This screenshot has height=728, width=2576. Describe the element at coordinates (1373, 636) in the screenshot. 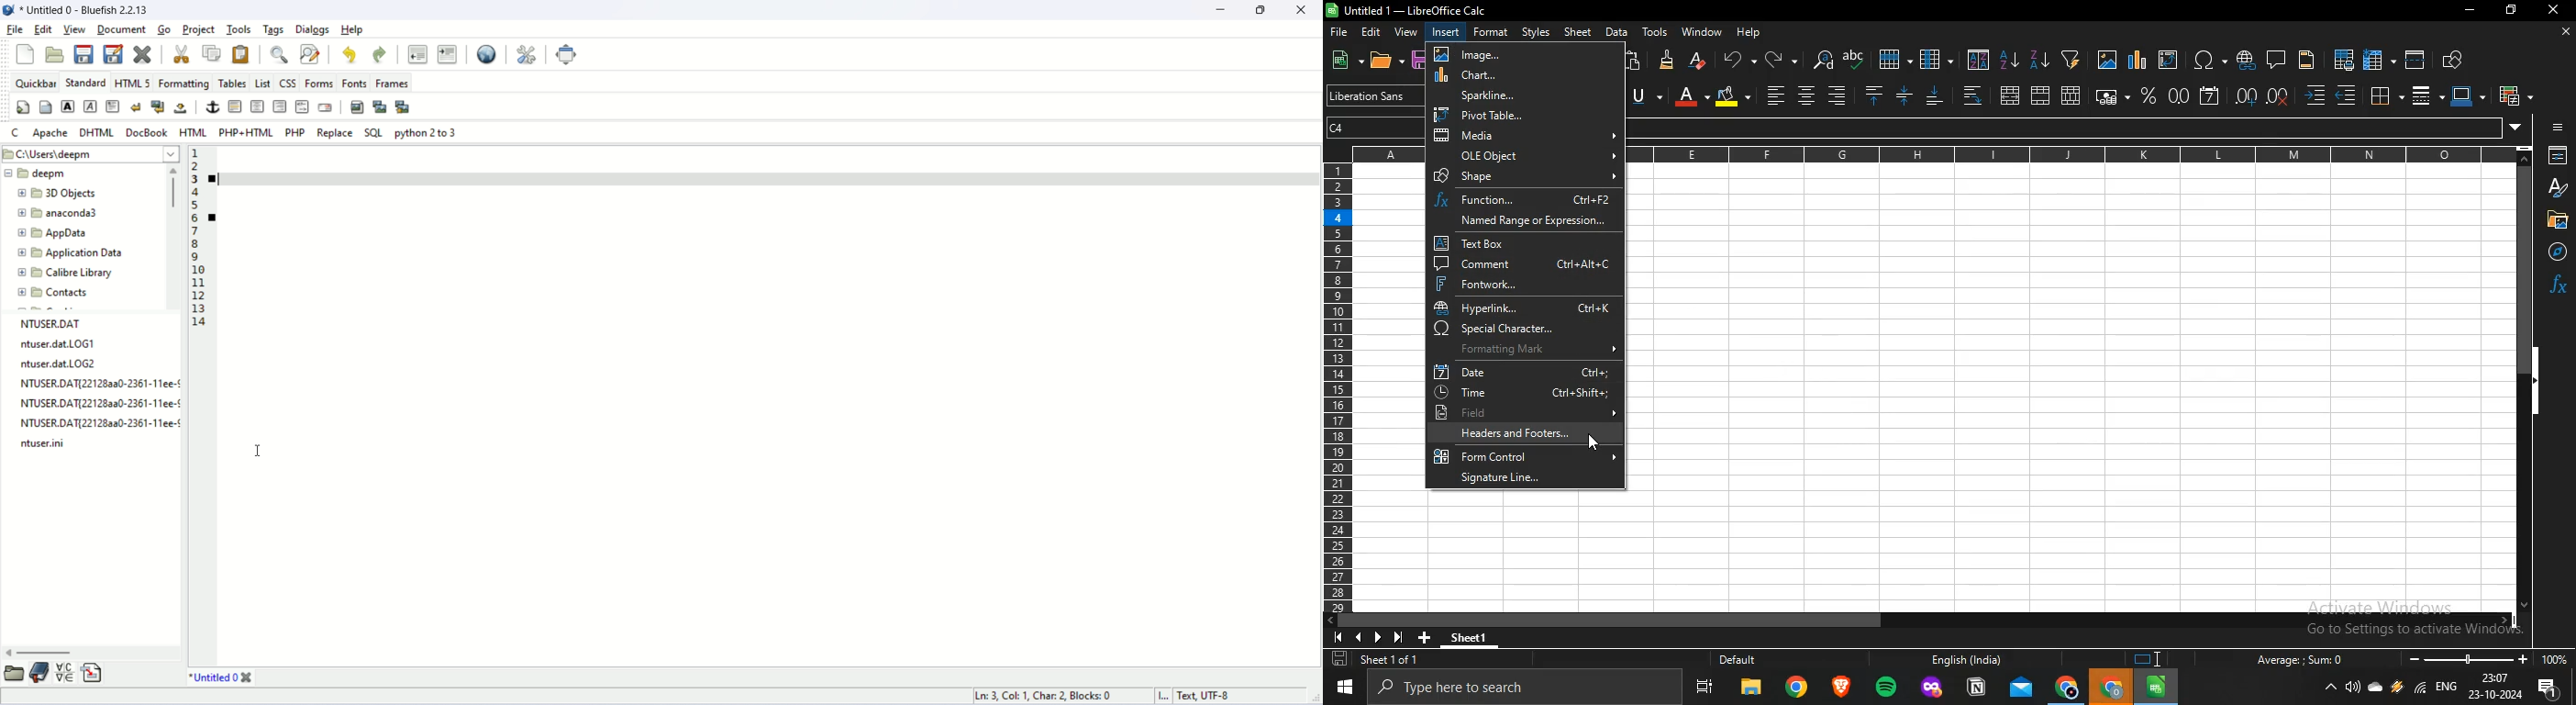

I see `icon` at that location.